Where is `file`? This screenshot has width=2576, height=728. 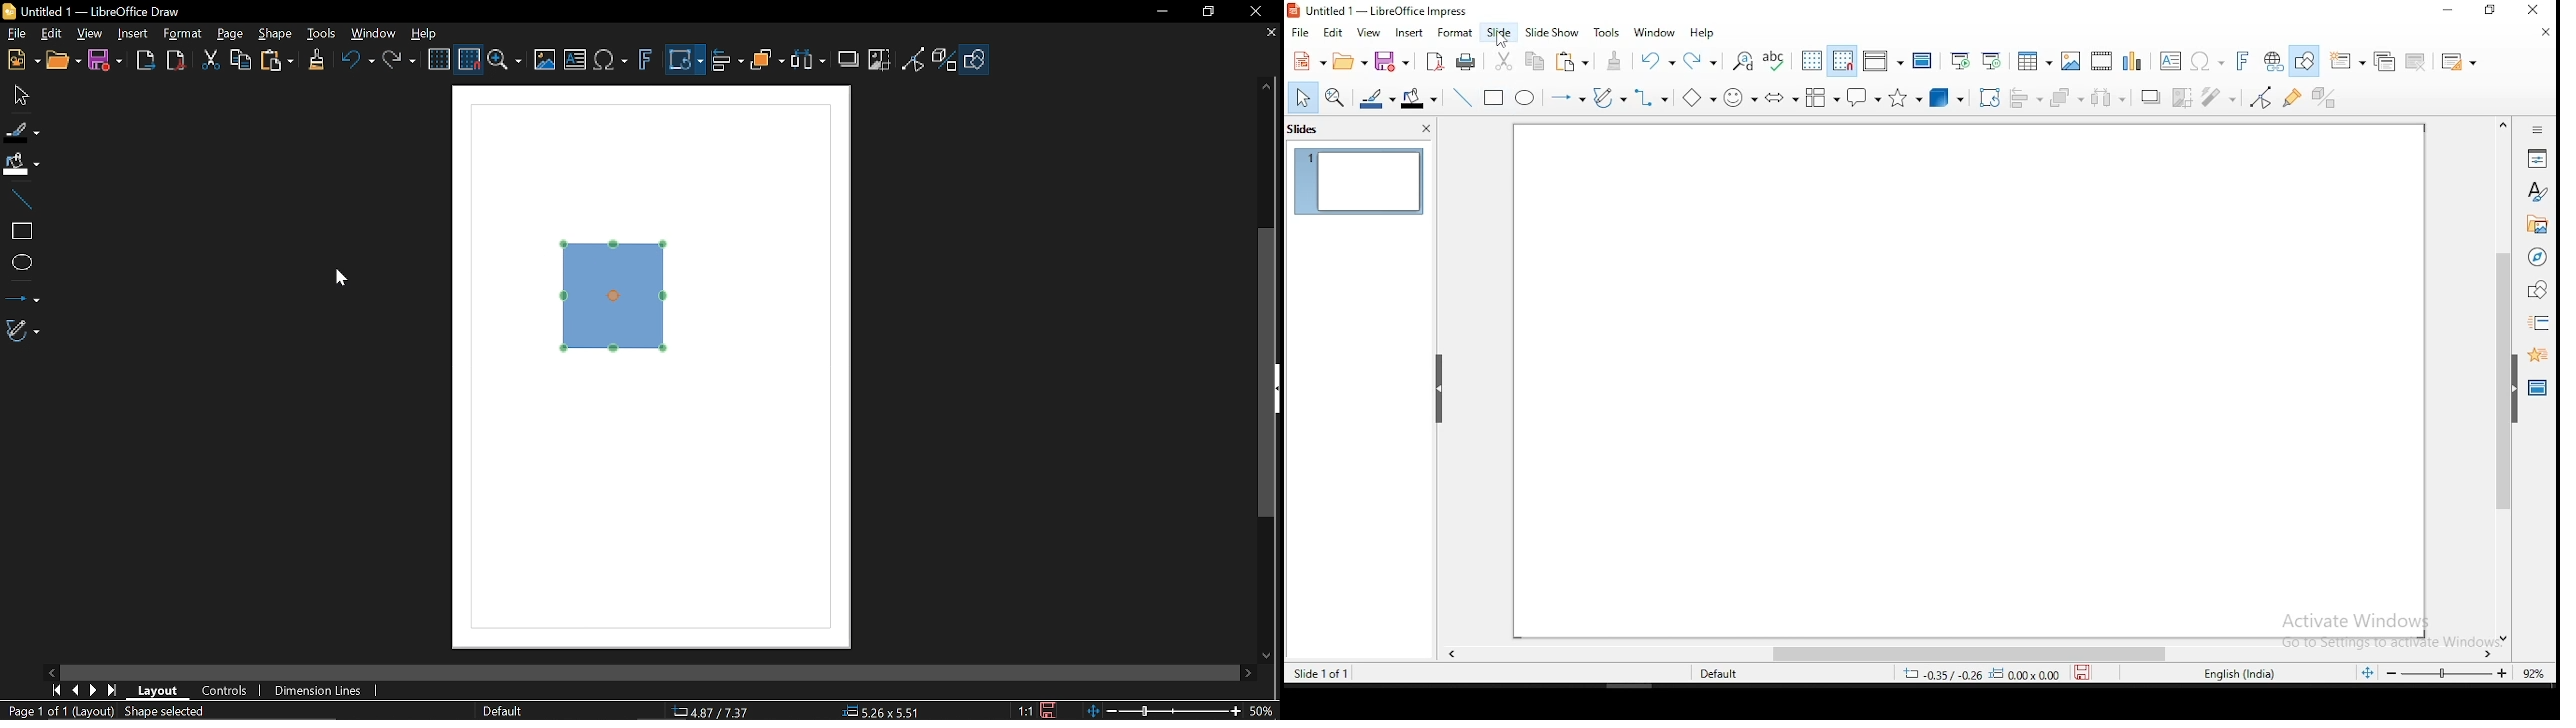
file is located at coordinates (1299, 33).